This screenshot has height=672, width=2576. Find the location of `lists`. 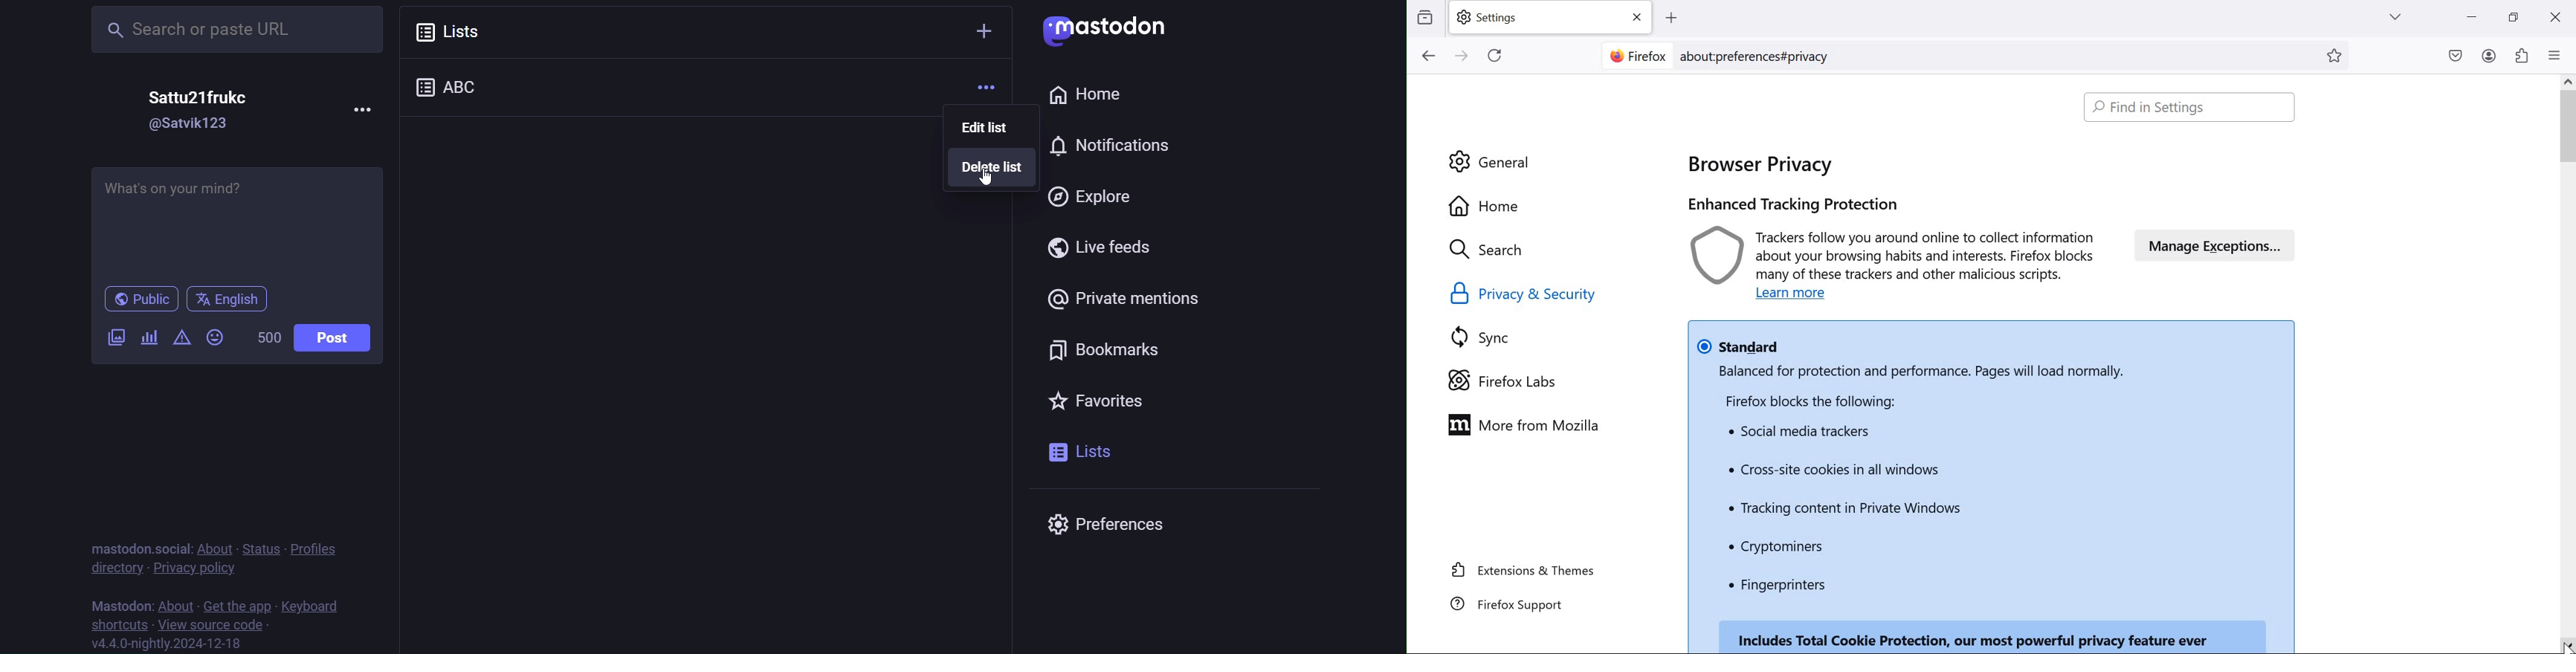

lists is located at coordinates (1081, 452).